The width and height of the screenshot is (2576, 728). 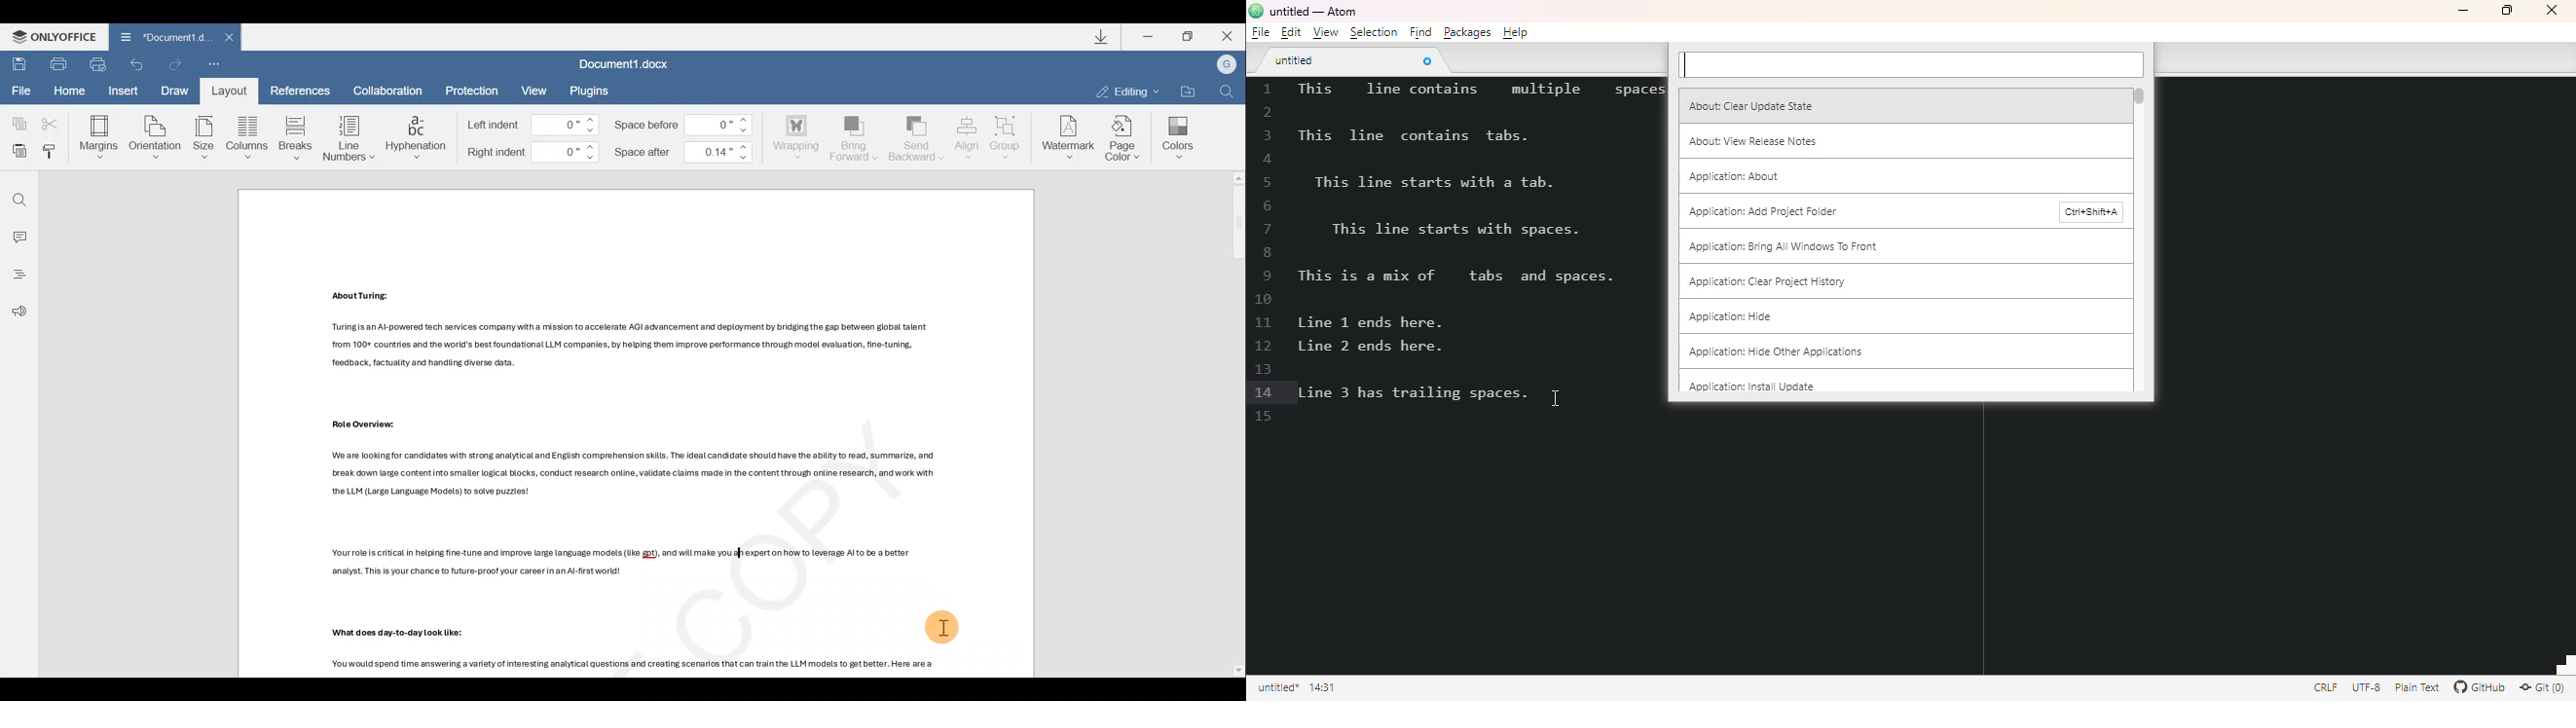 What do you see at coordinates (1185, 88) in the screenshot?
I see `Open file location` at bounding box center [1185, 88].